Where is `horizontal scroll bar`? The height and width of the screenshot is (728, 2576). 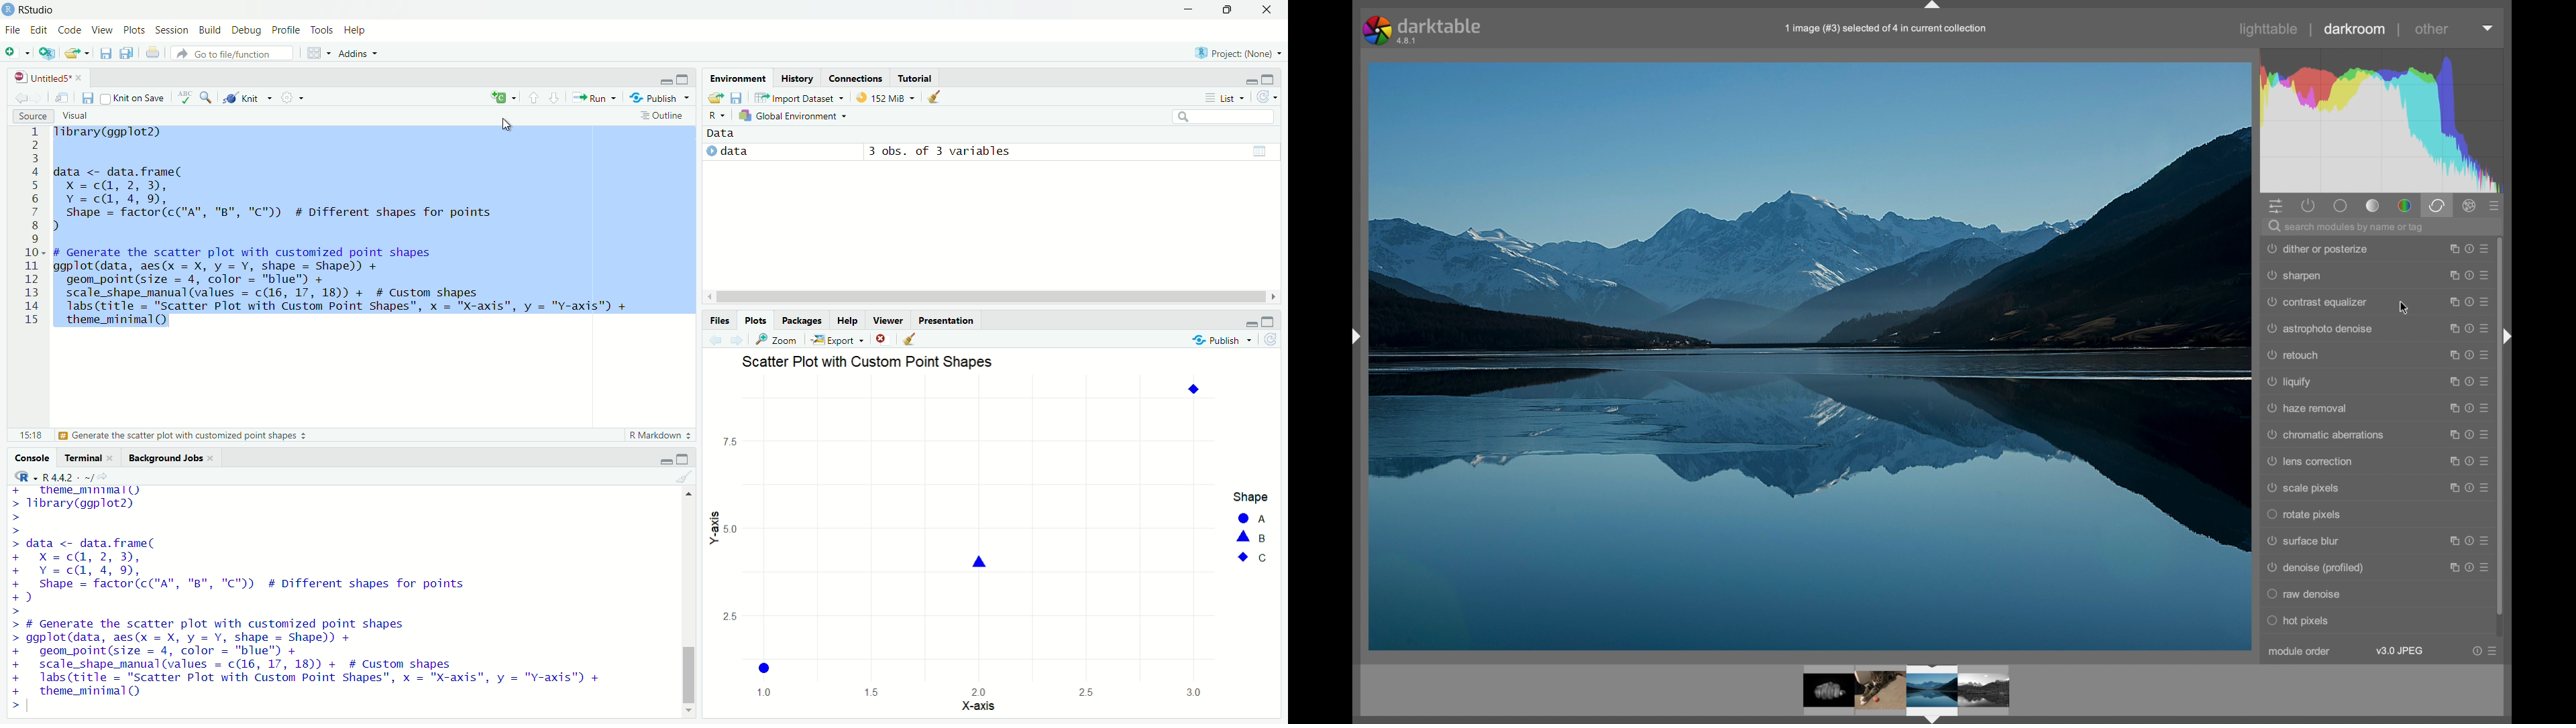 horizontal scroll bar is located at coordinates (991, 296).